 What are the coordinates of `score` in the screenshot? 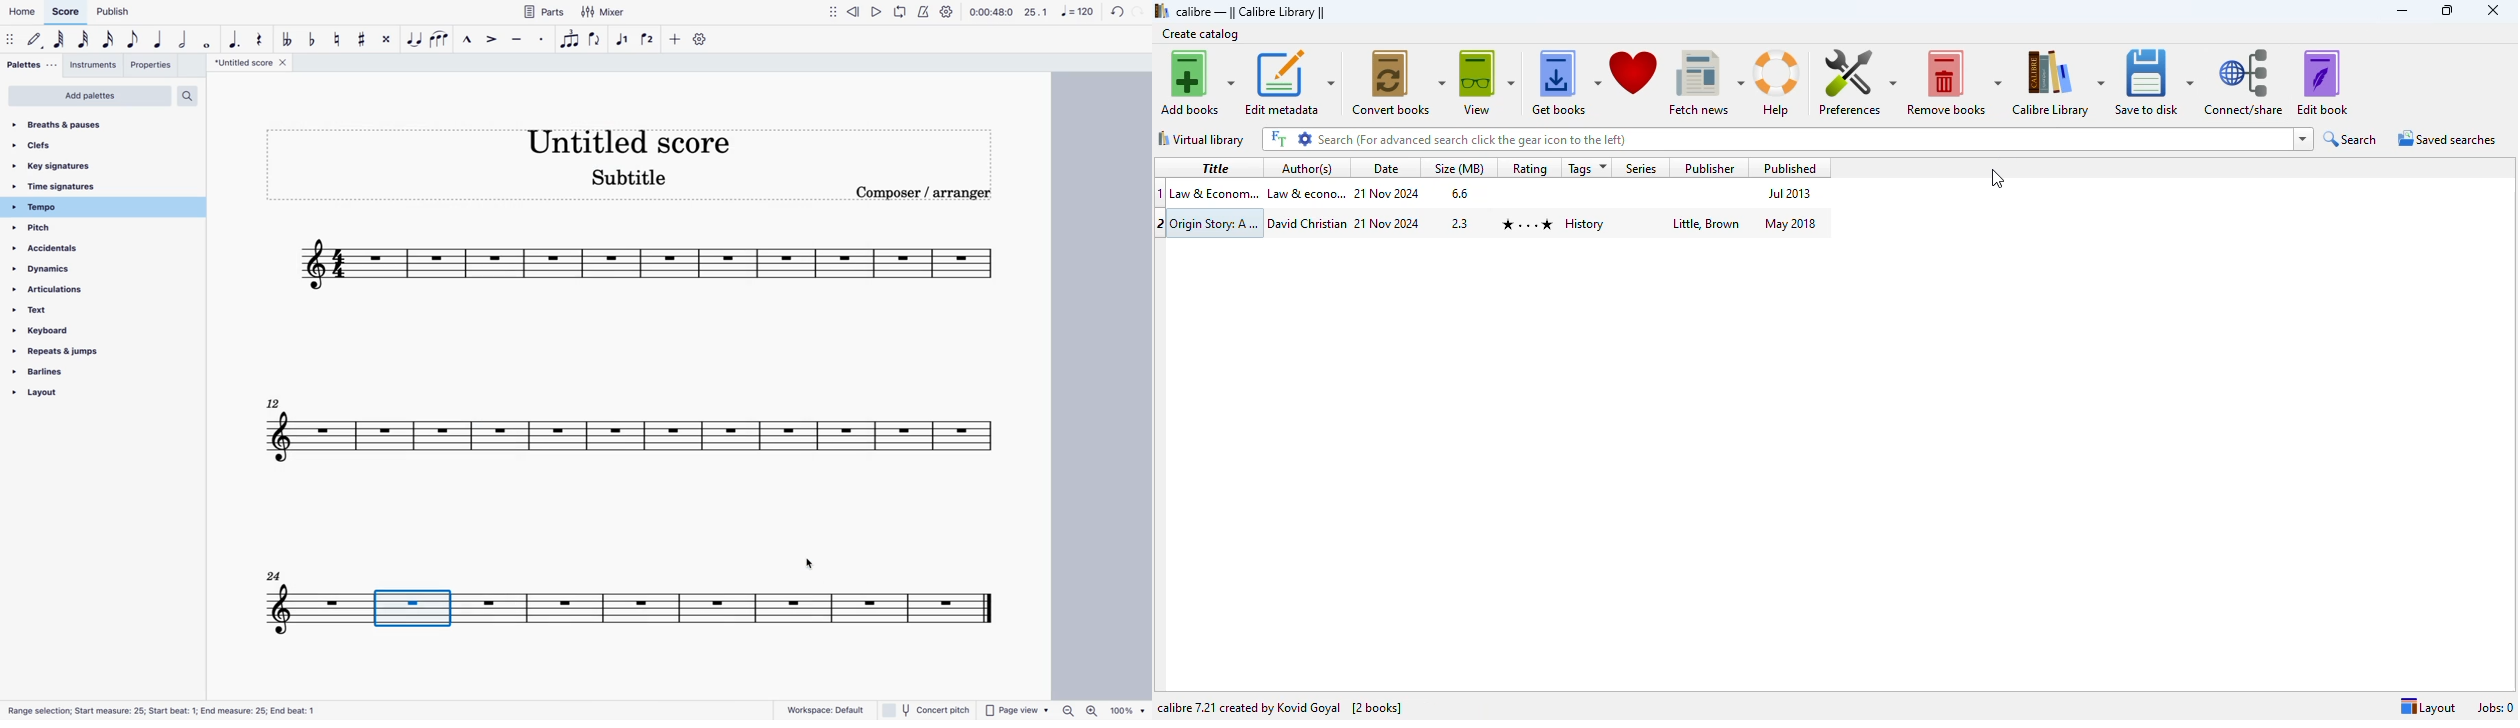 It's located at (65, 15).